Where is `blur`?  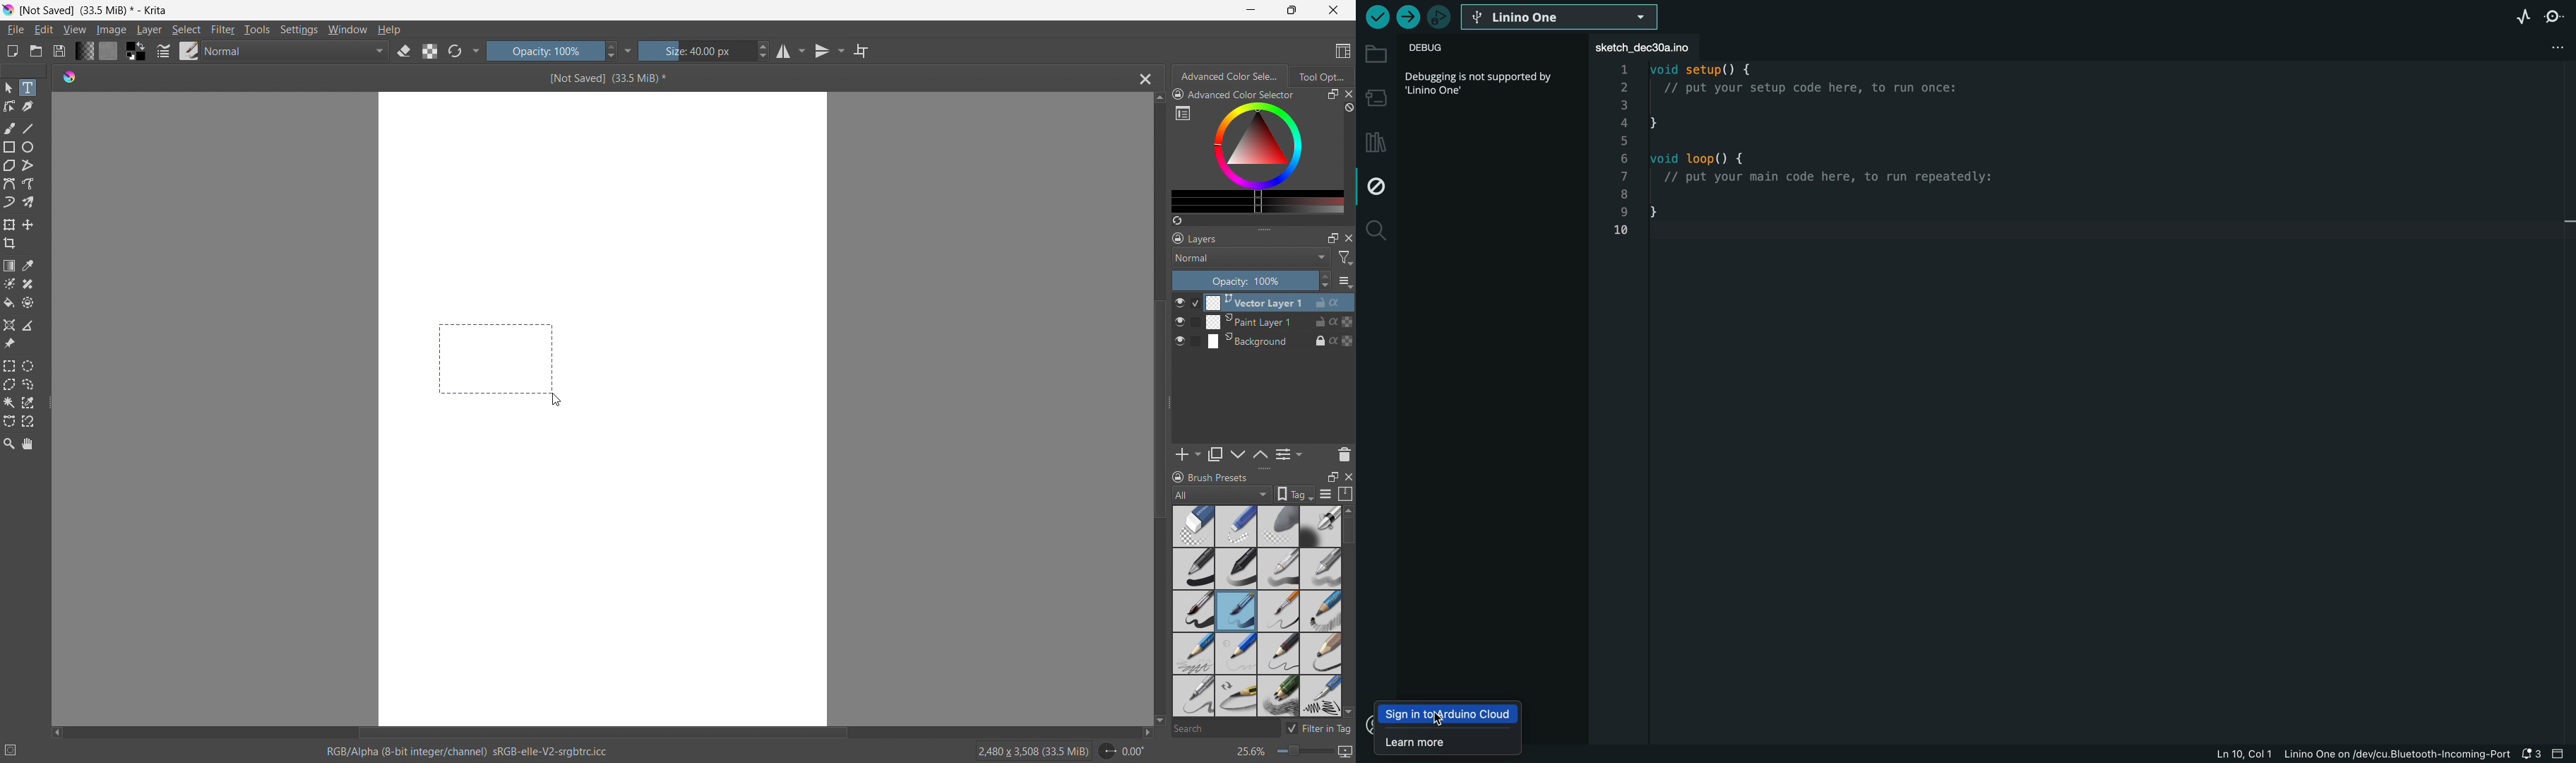
blur is located at coordinates (1277, 526).